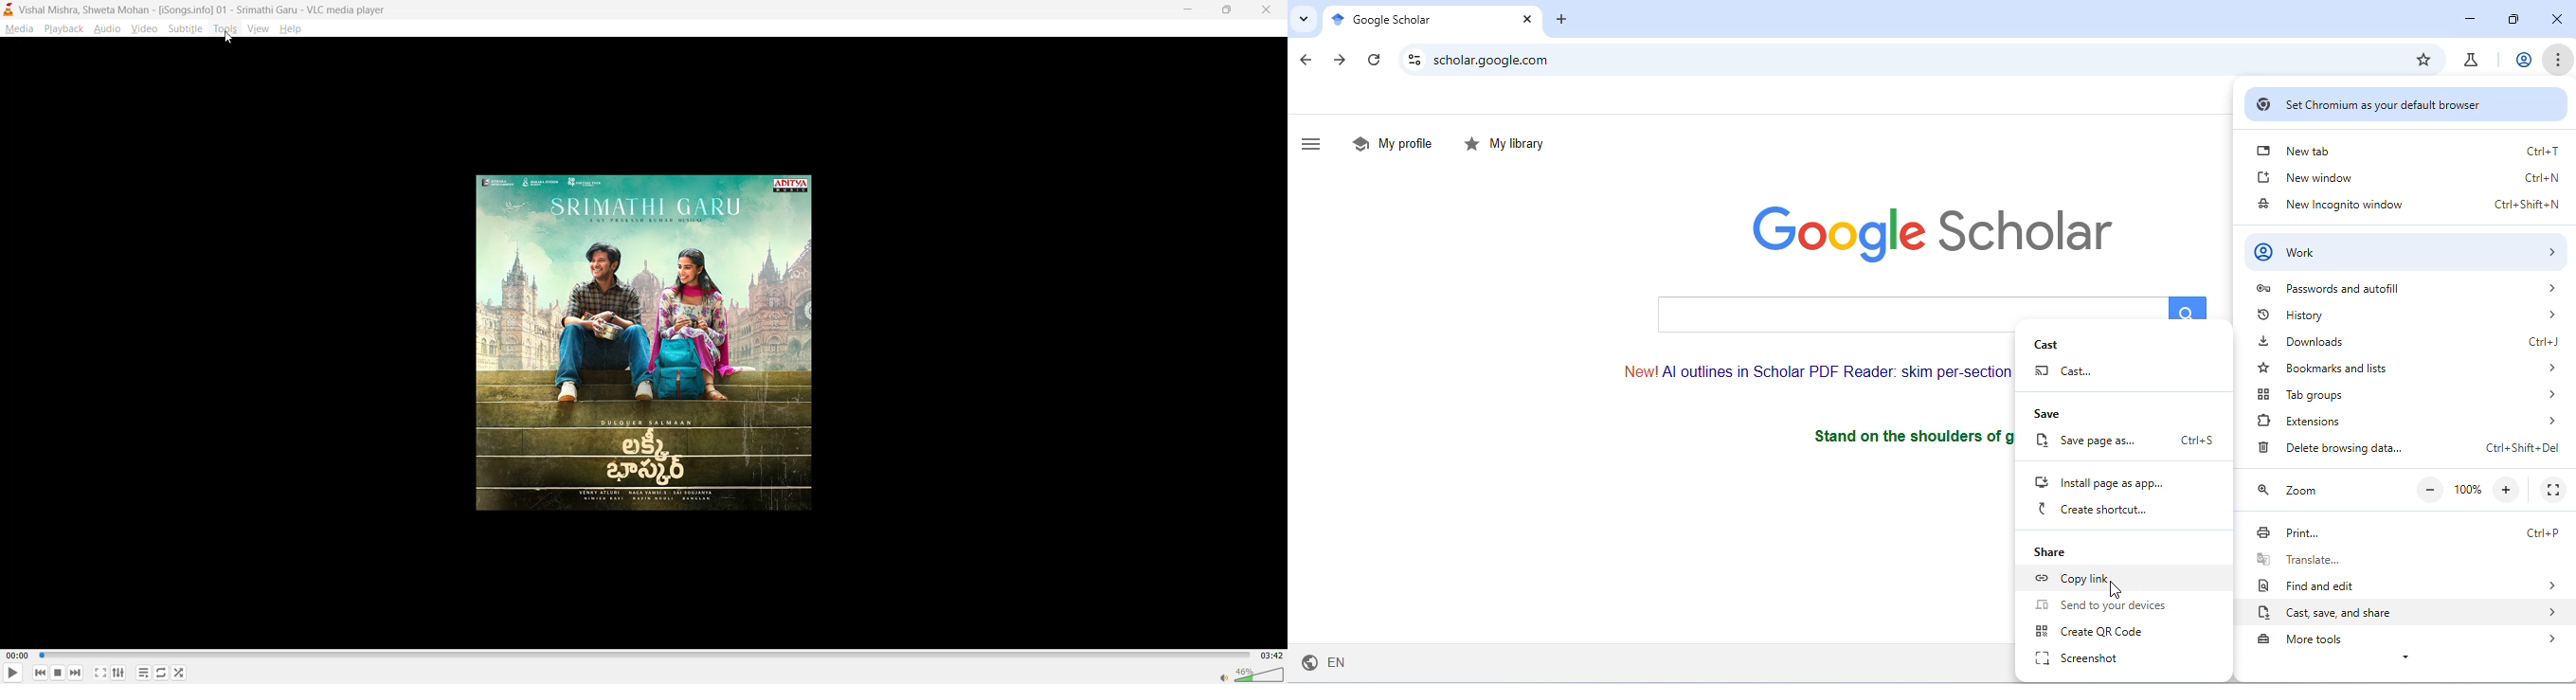 The height and width of the screenshot is (700, 2576). What do you see at coordinates (146, 28) in the screenshot?
I see `video` at bounding box center [146, 28].